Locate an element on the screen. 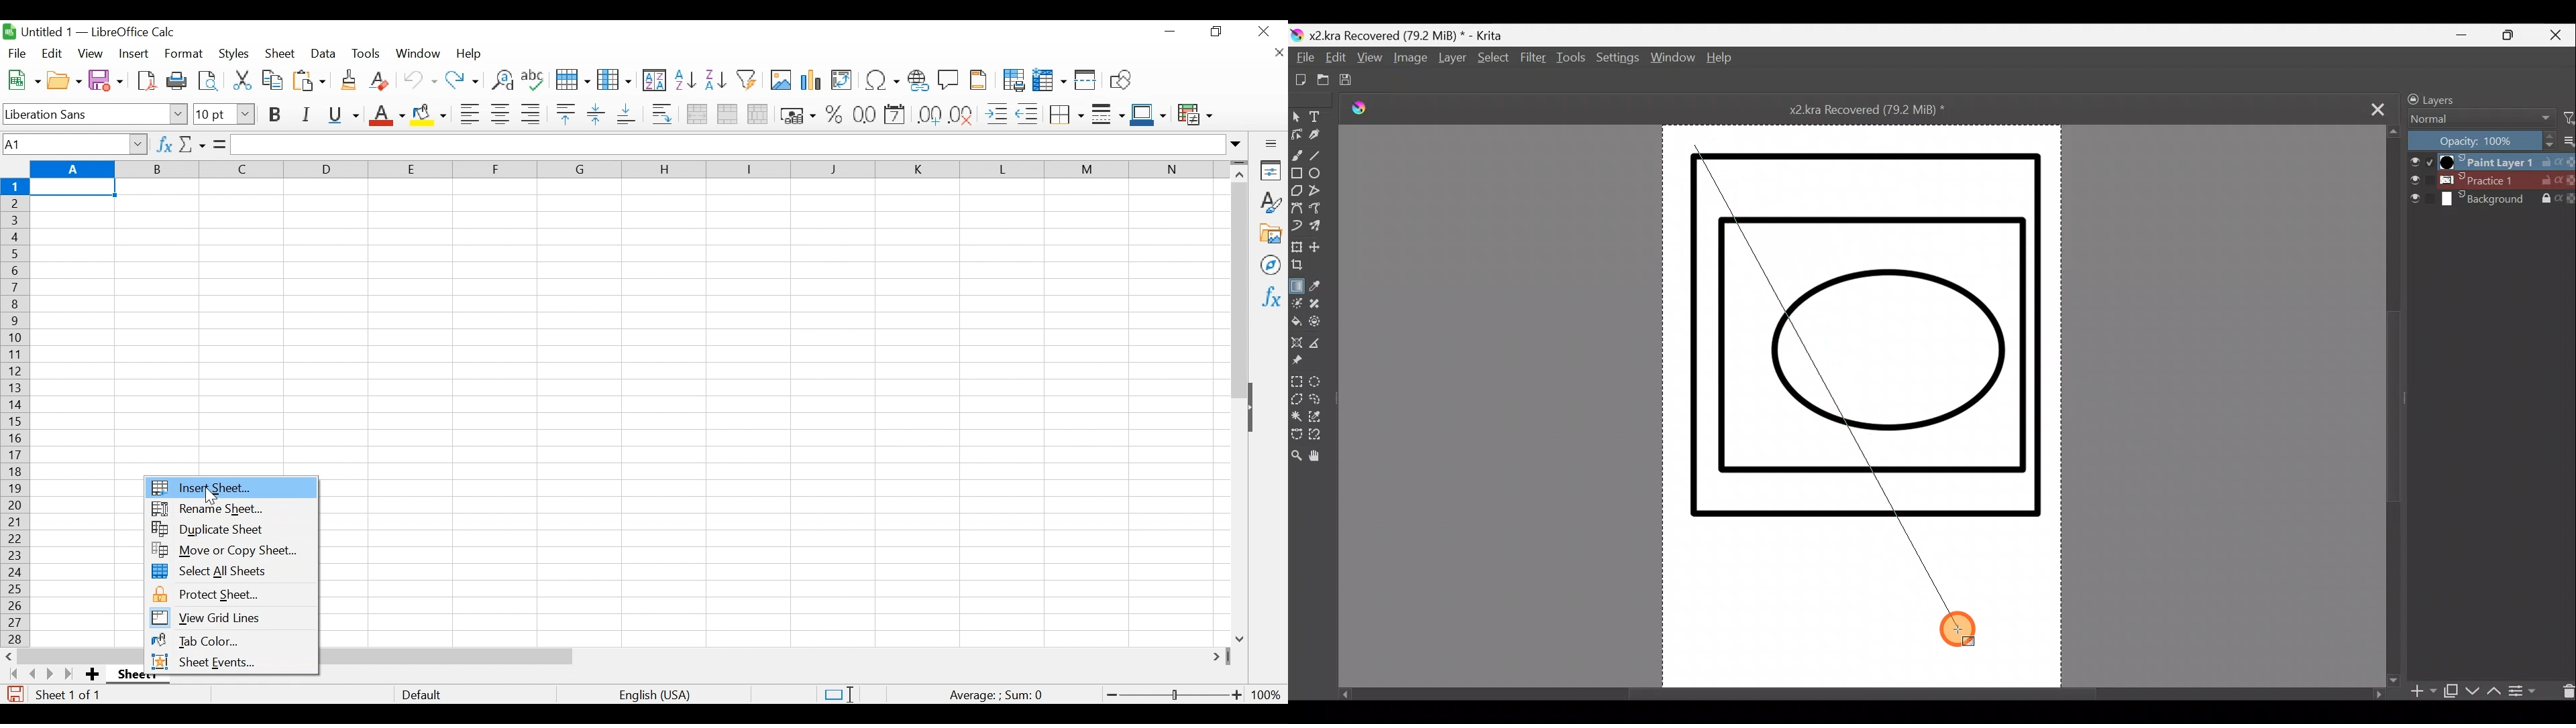 The width and height of the screenshot is (2576, 728). Duplicate layer/mask is located at coordinates (2451, 694).